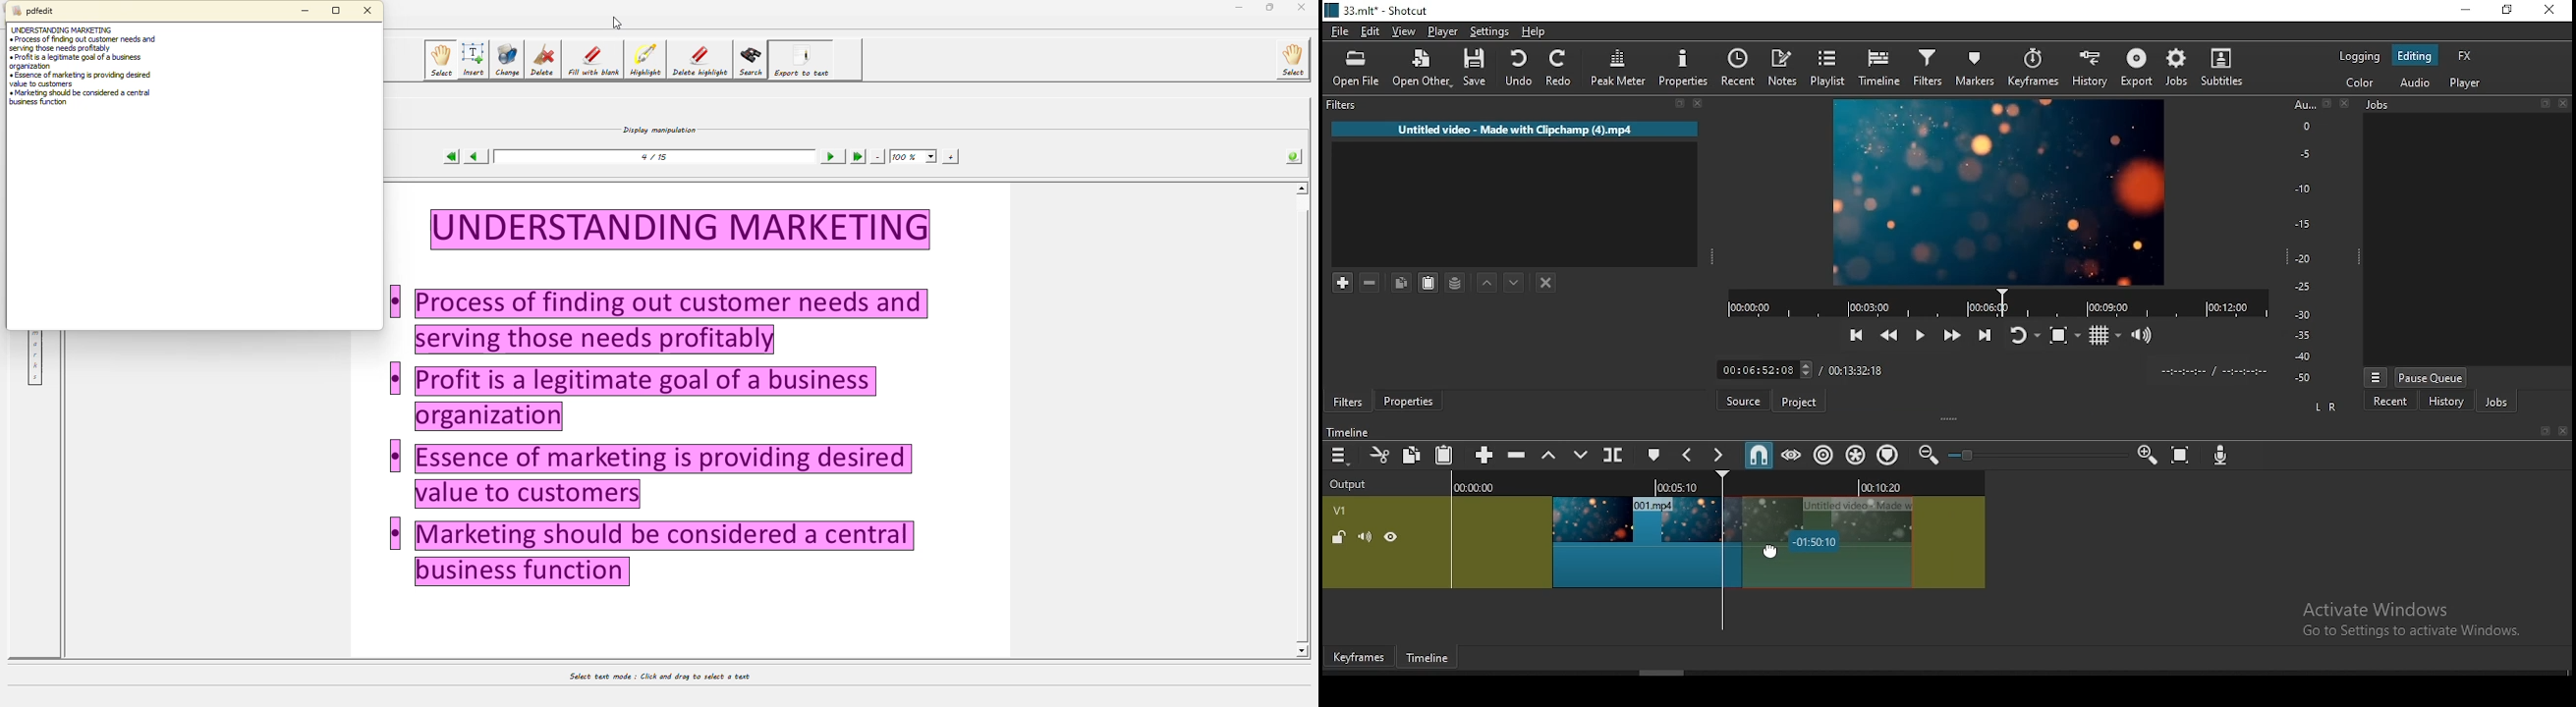 This screenshot has height=728, width=2576. What do you see at coordinates (1478, 71) in the screenshot?
I see `save` at bounding box center [1478, 71].